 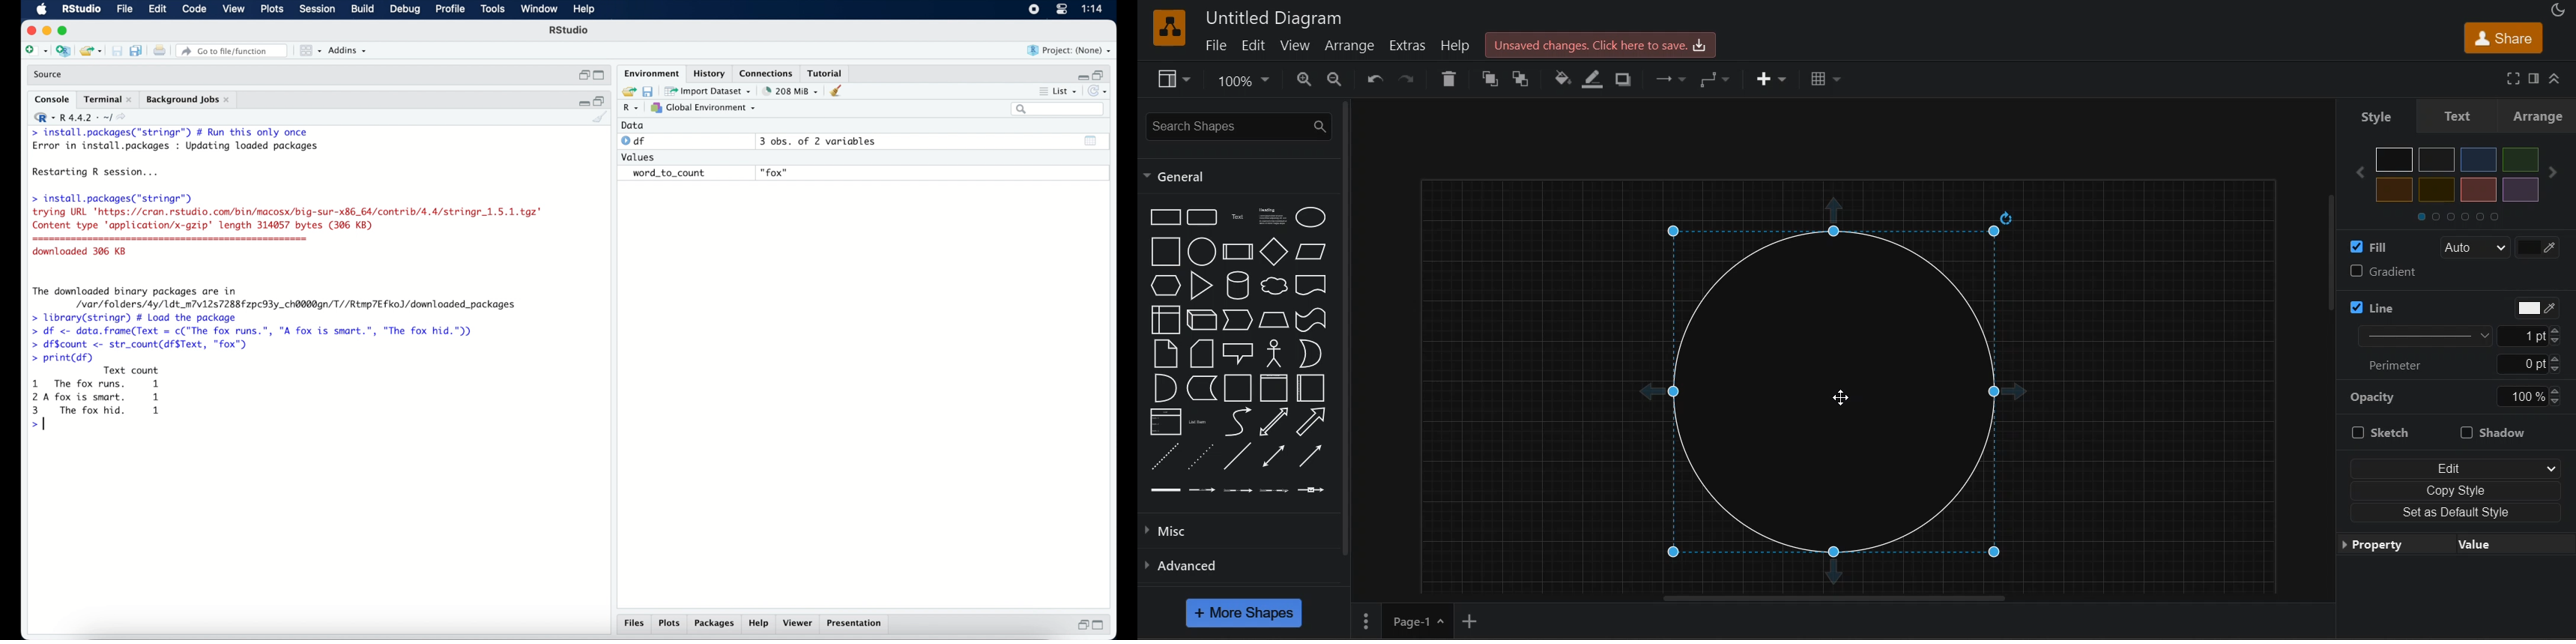 I want to click on 203 MB, so click(x=792, y=91).